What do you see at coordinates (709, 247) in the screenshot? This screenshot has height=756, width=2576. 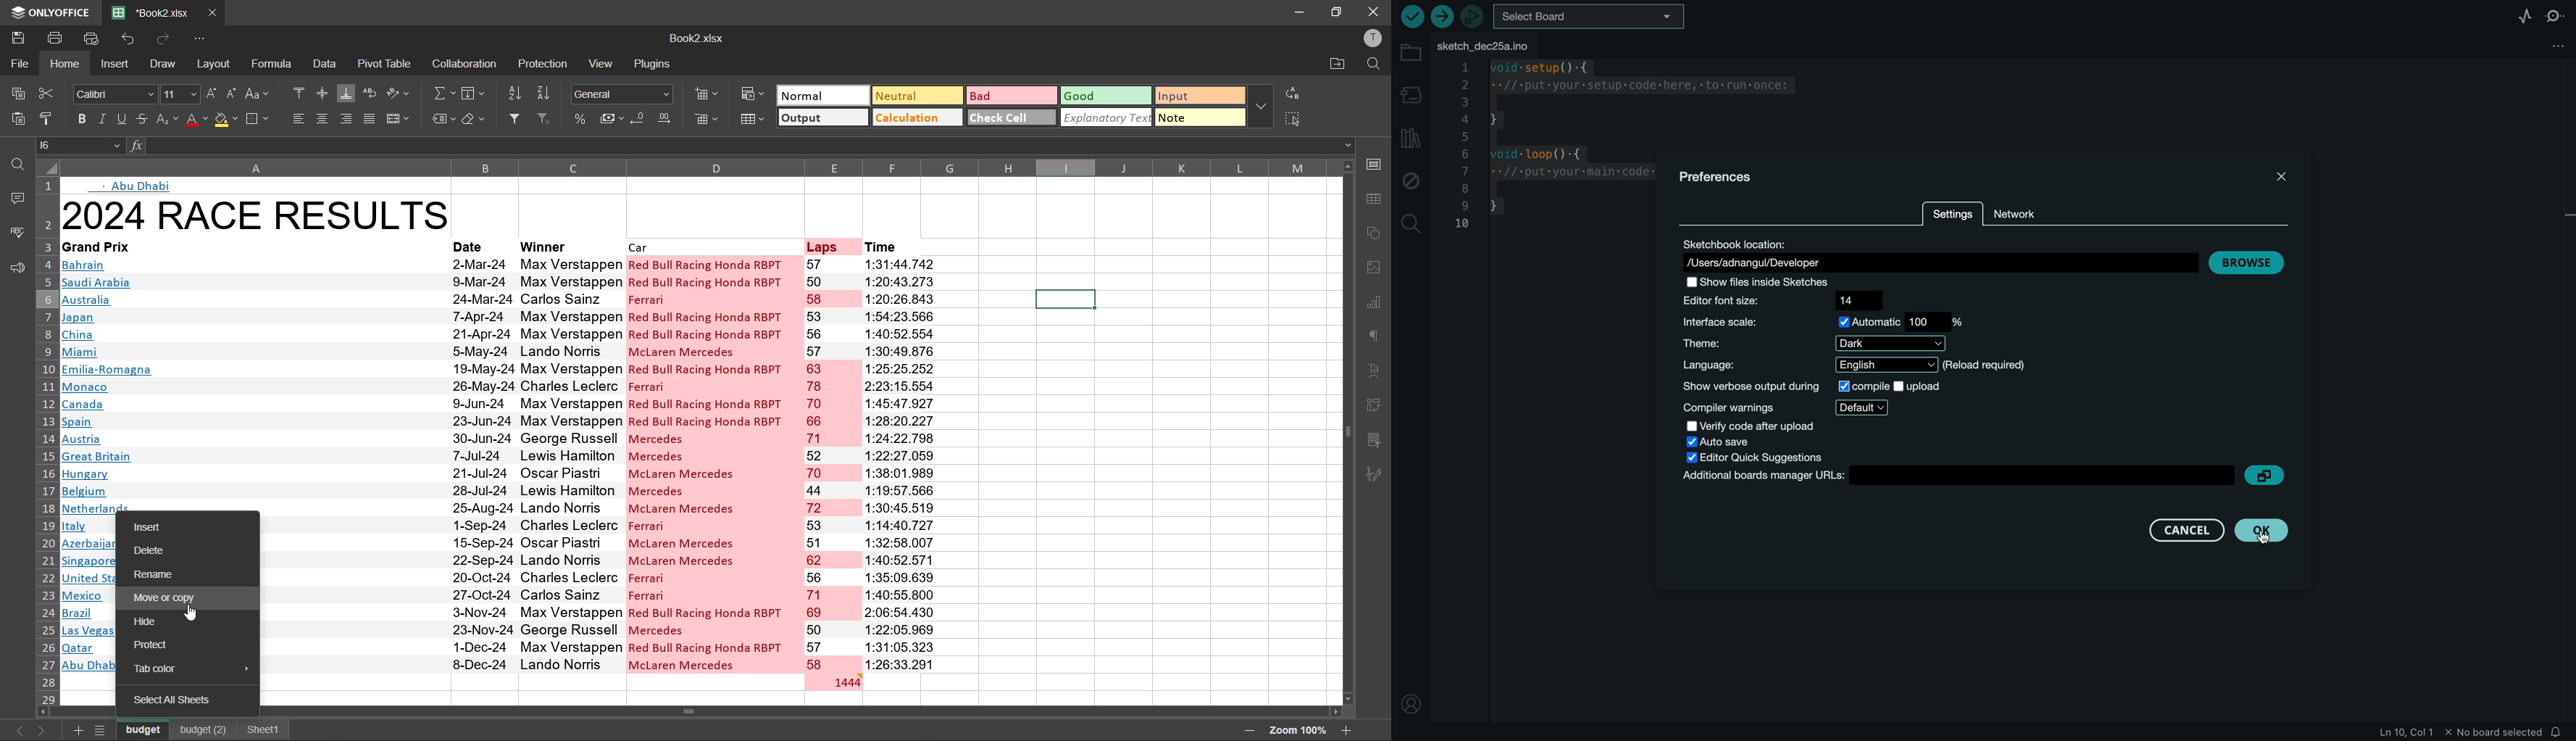 I see `car` at bounding box center [709, 247].